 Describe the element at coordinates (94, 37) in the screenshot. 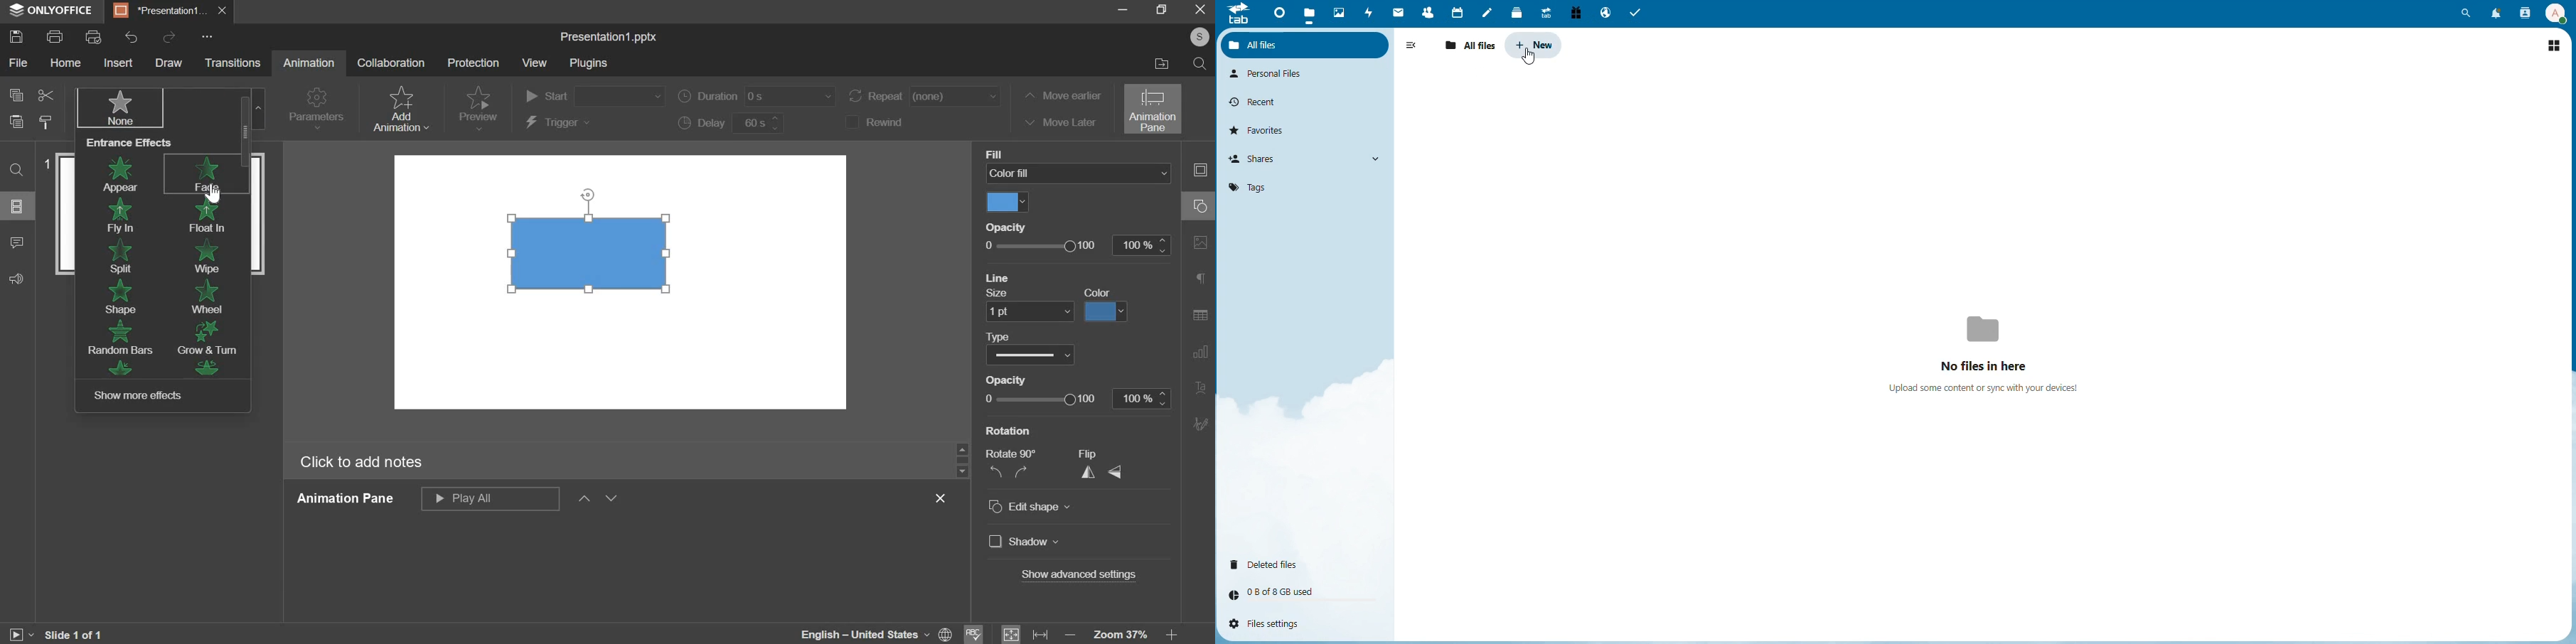

I see `print preview` at that location.